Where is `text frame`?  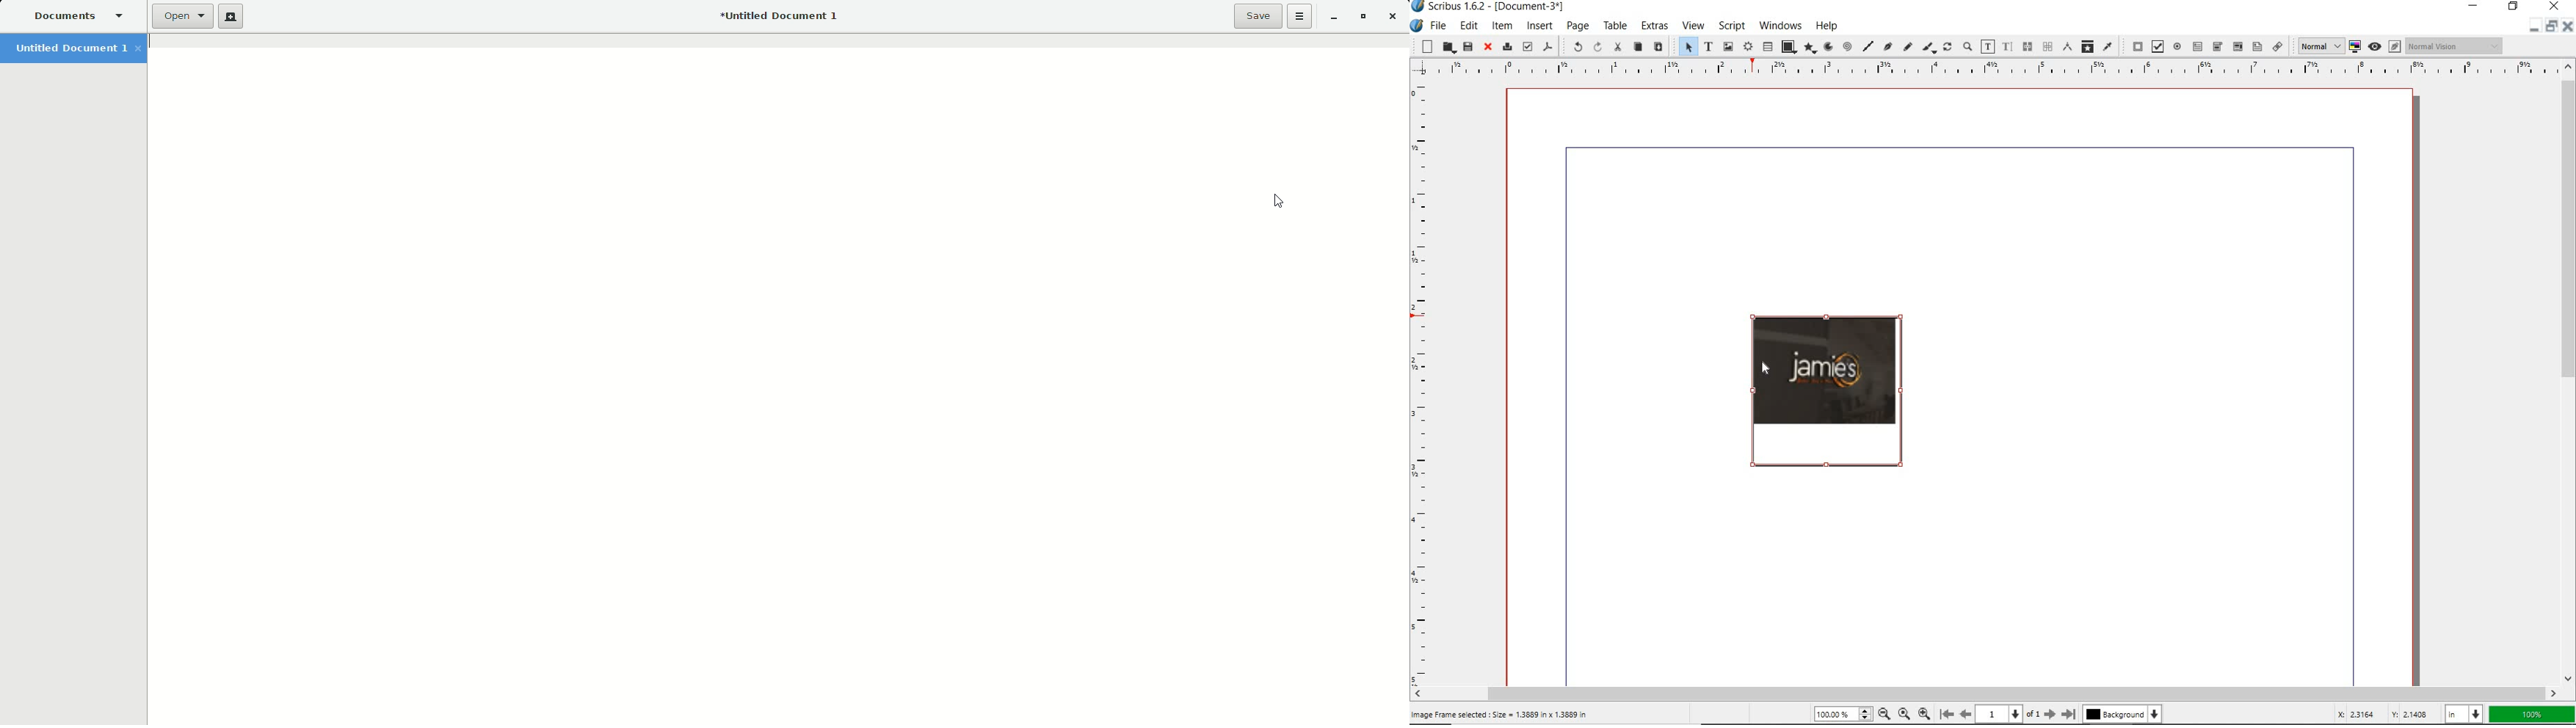 text frame is located at coordinates (1708, 46).